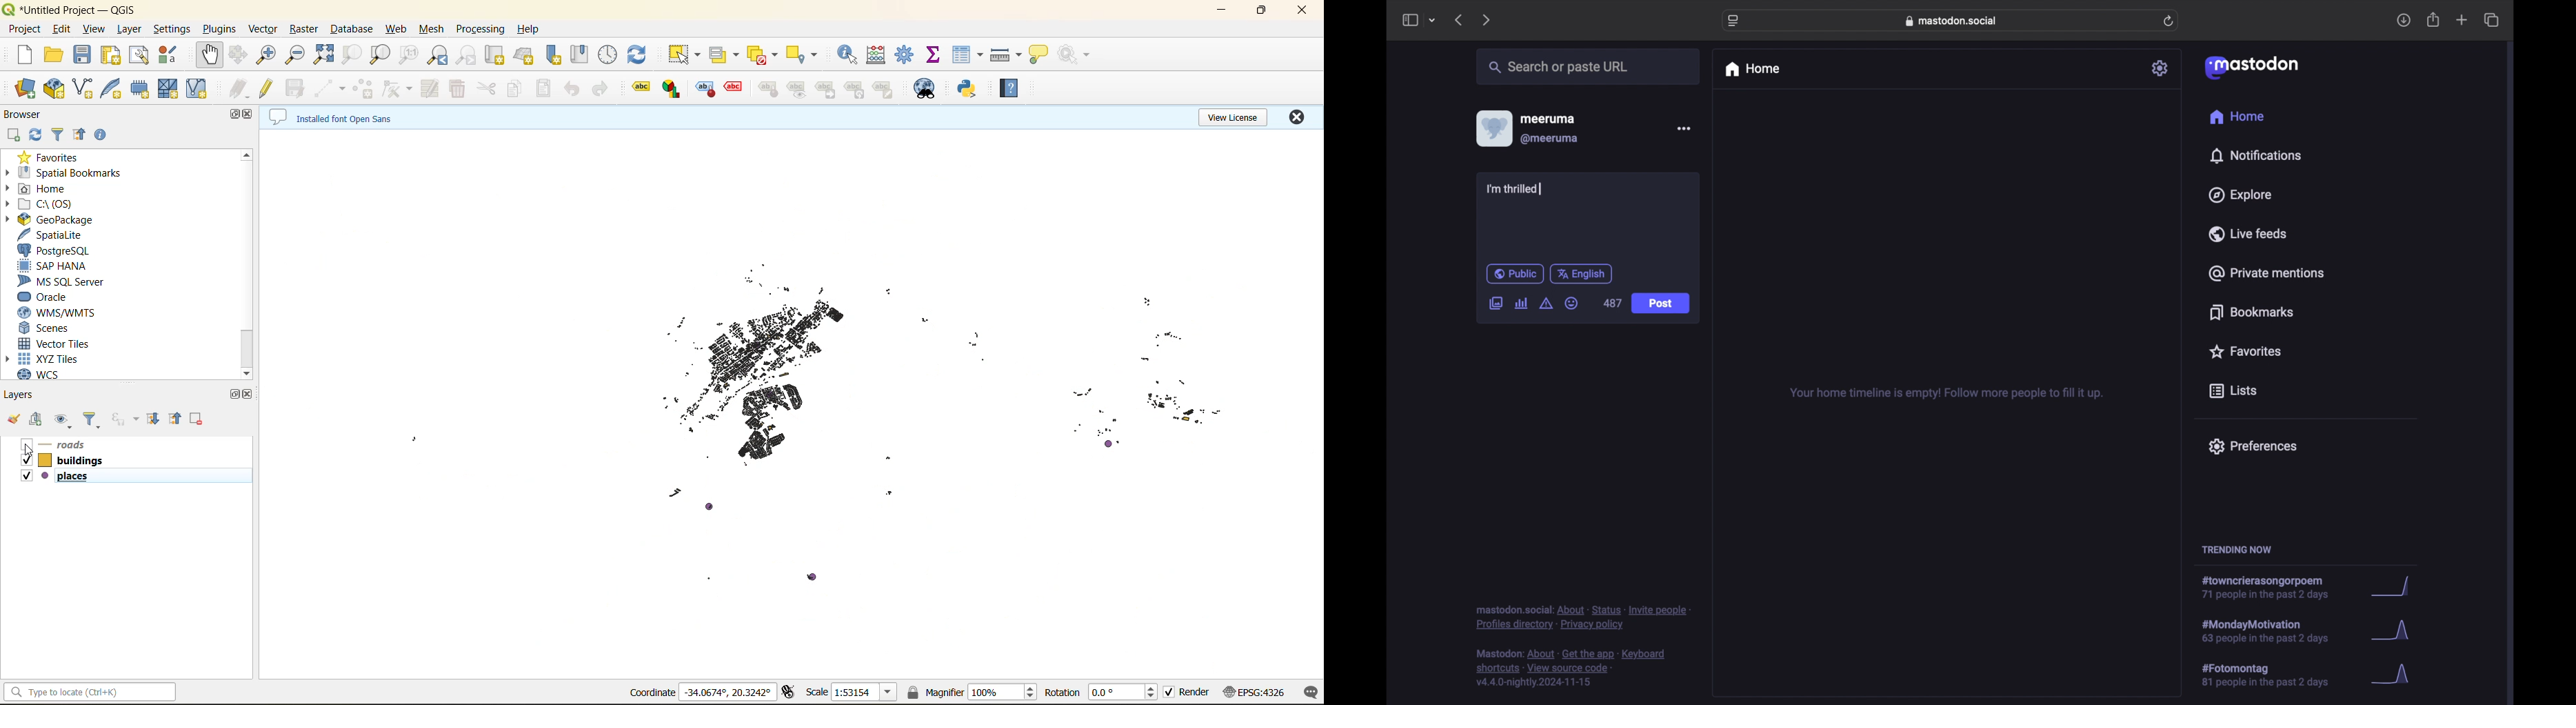 This screenshot has width=2576, height=728. What do you see at coordinates (2233, 392) in the screenshot?
I see `lists` at bounding box center [2233, 392].